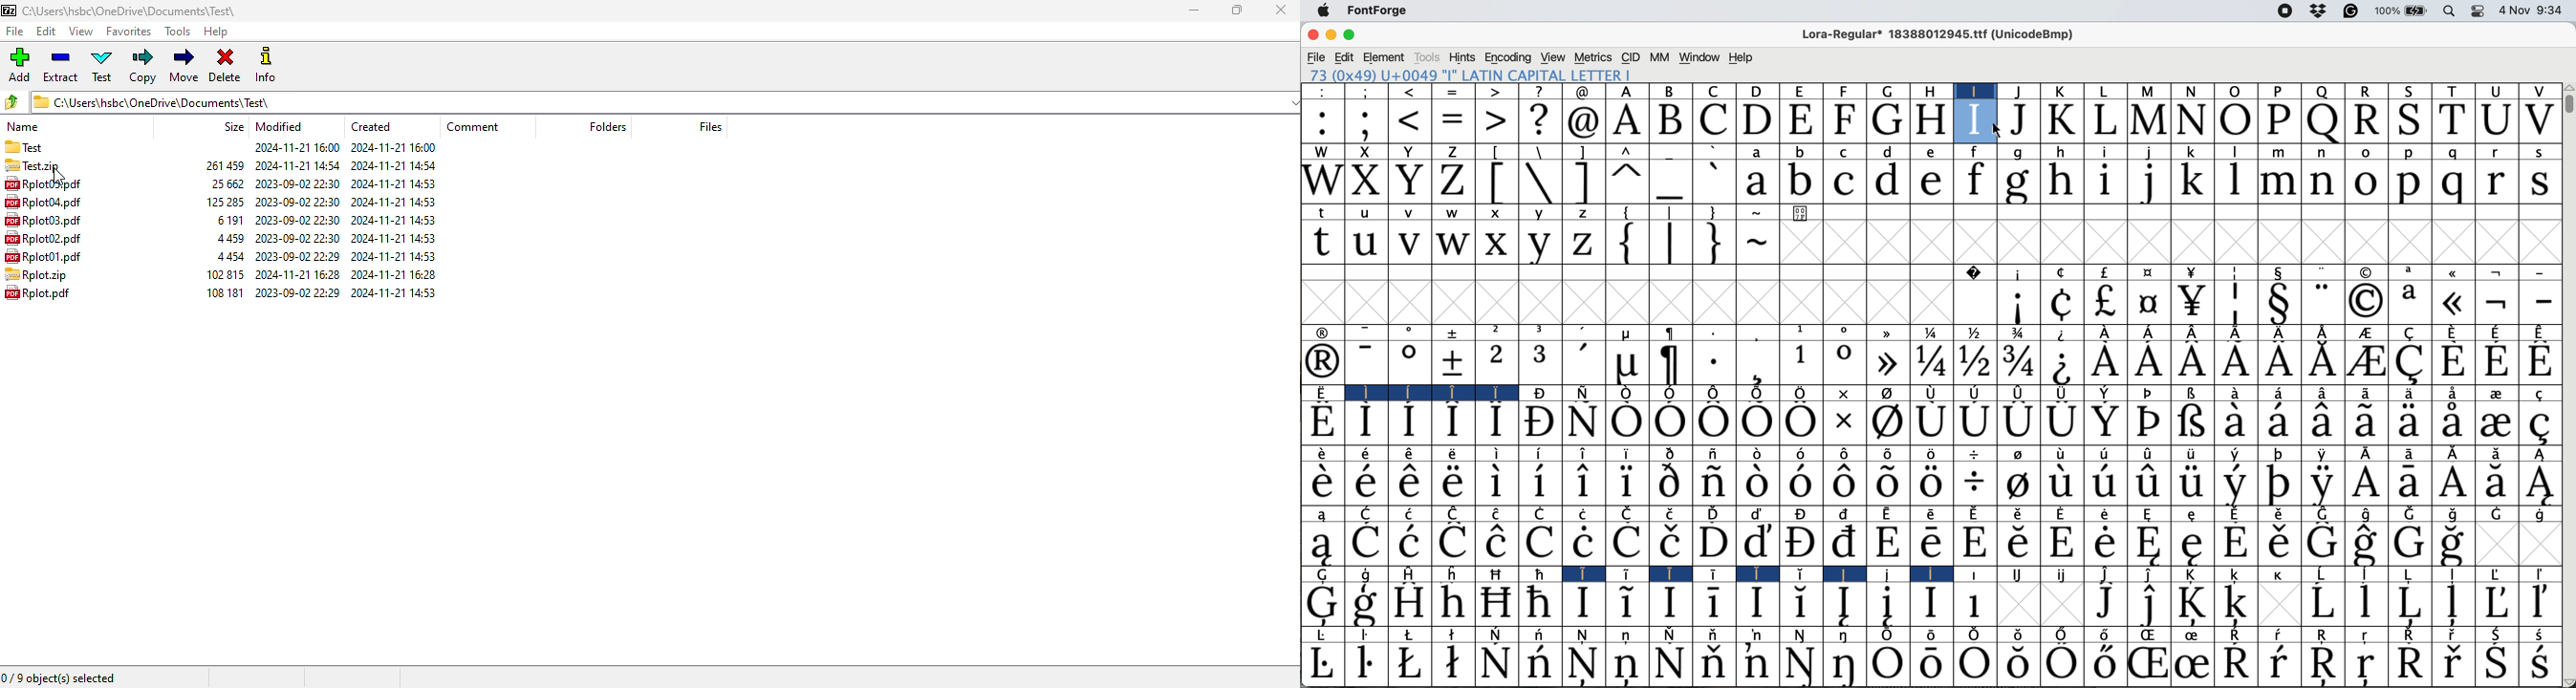 The image size is (2576, 700). I want to click on Symbol, so click(2105, 574).